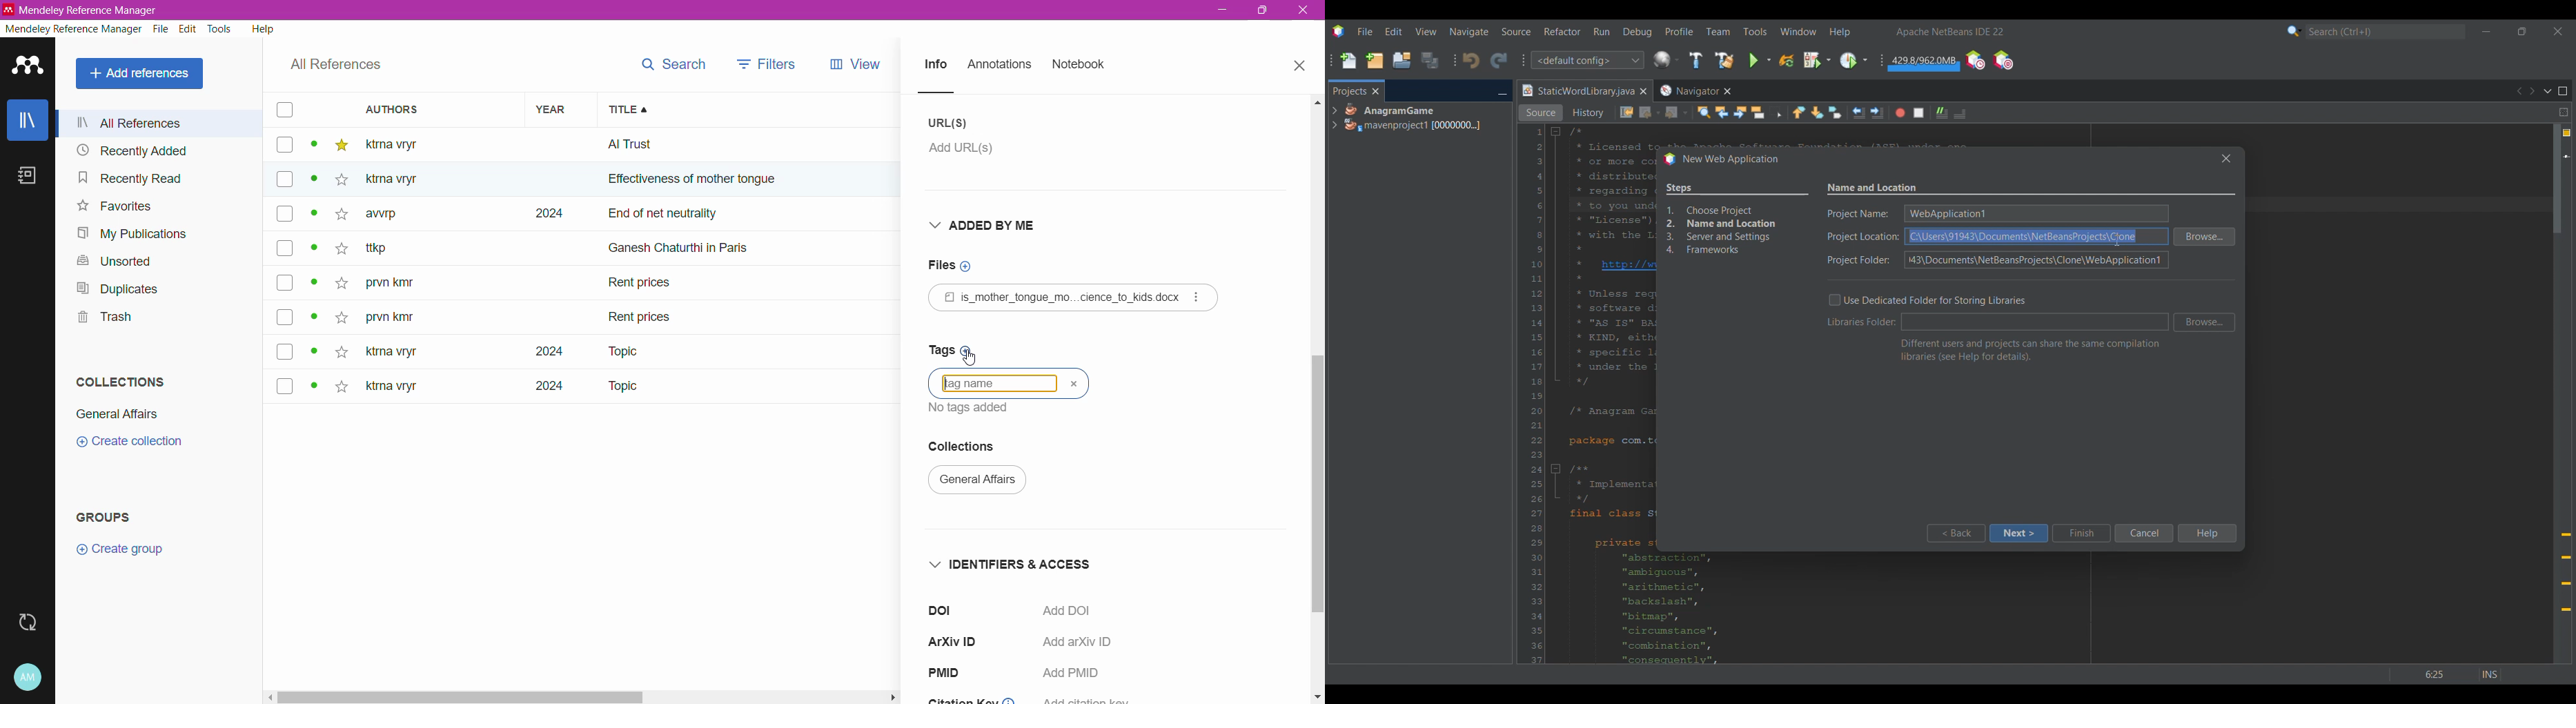 The height and width of the screenshot is (728, 2576). What do you see at coordinates (390, 319) in the screenshot?
I see `prvn kity` at bounding box center [390, 319].